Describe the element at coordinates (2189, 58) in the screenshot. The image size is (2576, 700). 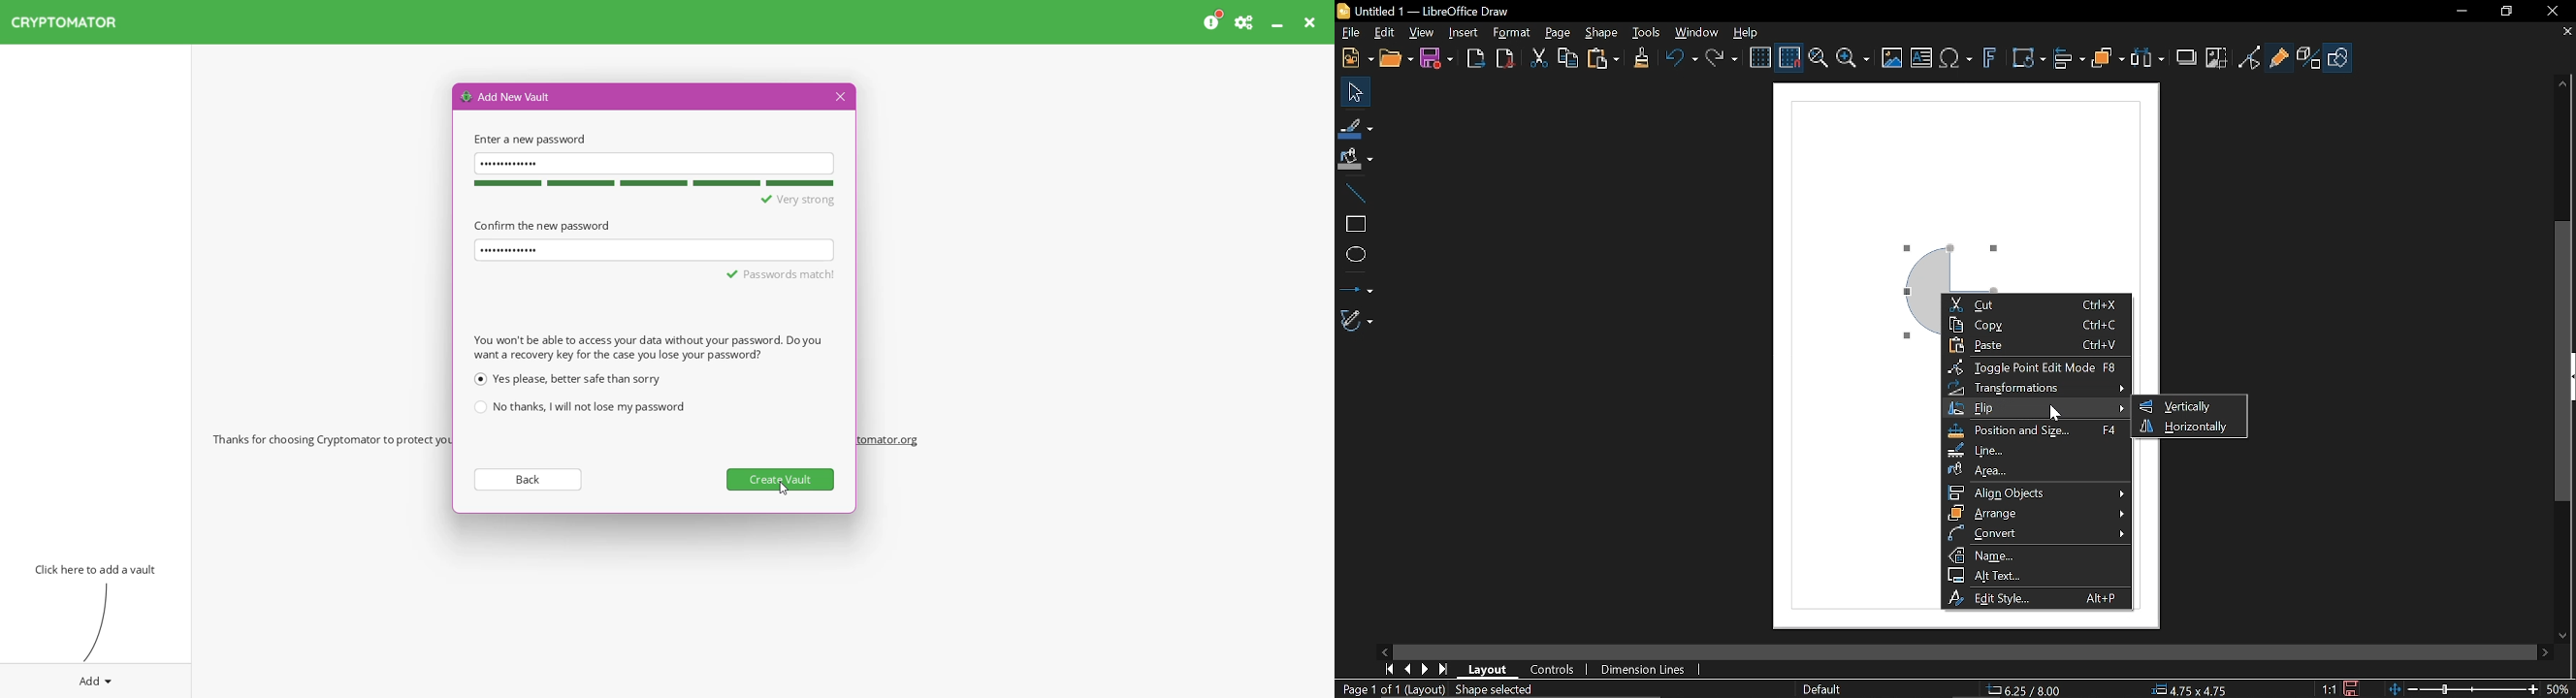
I see `Shadow` at that location.